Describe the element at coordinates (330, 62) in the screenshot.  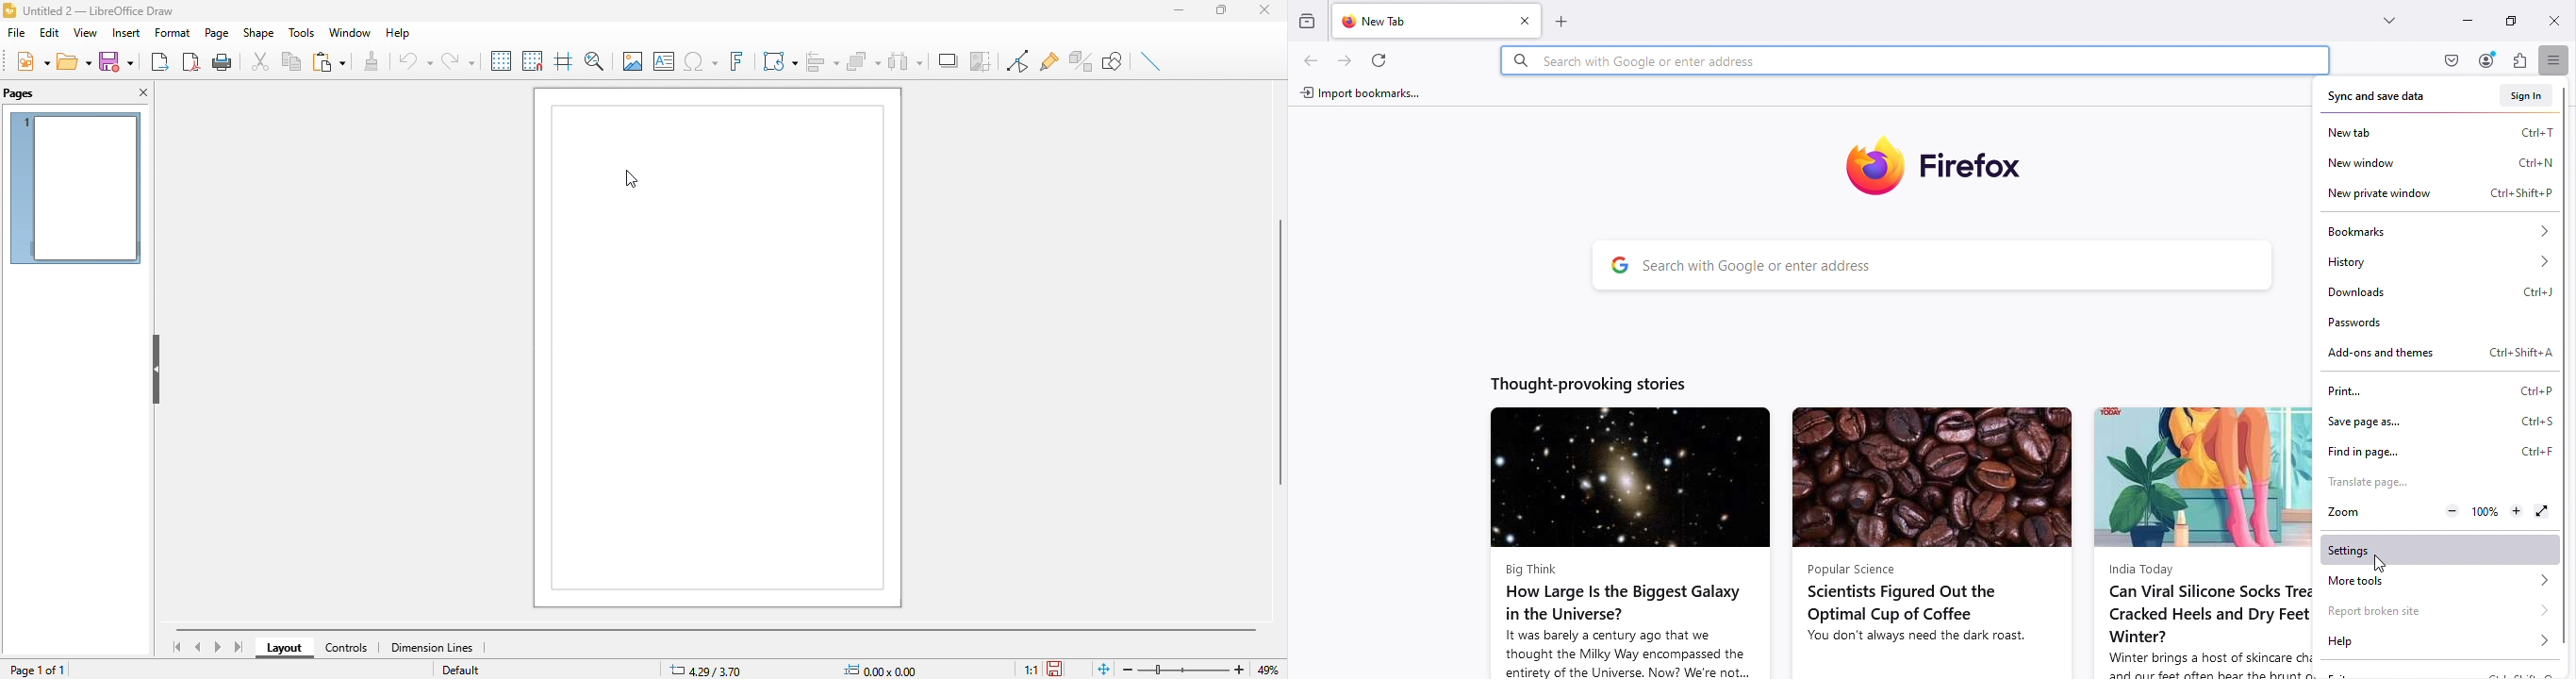
I see `paste` at that location.